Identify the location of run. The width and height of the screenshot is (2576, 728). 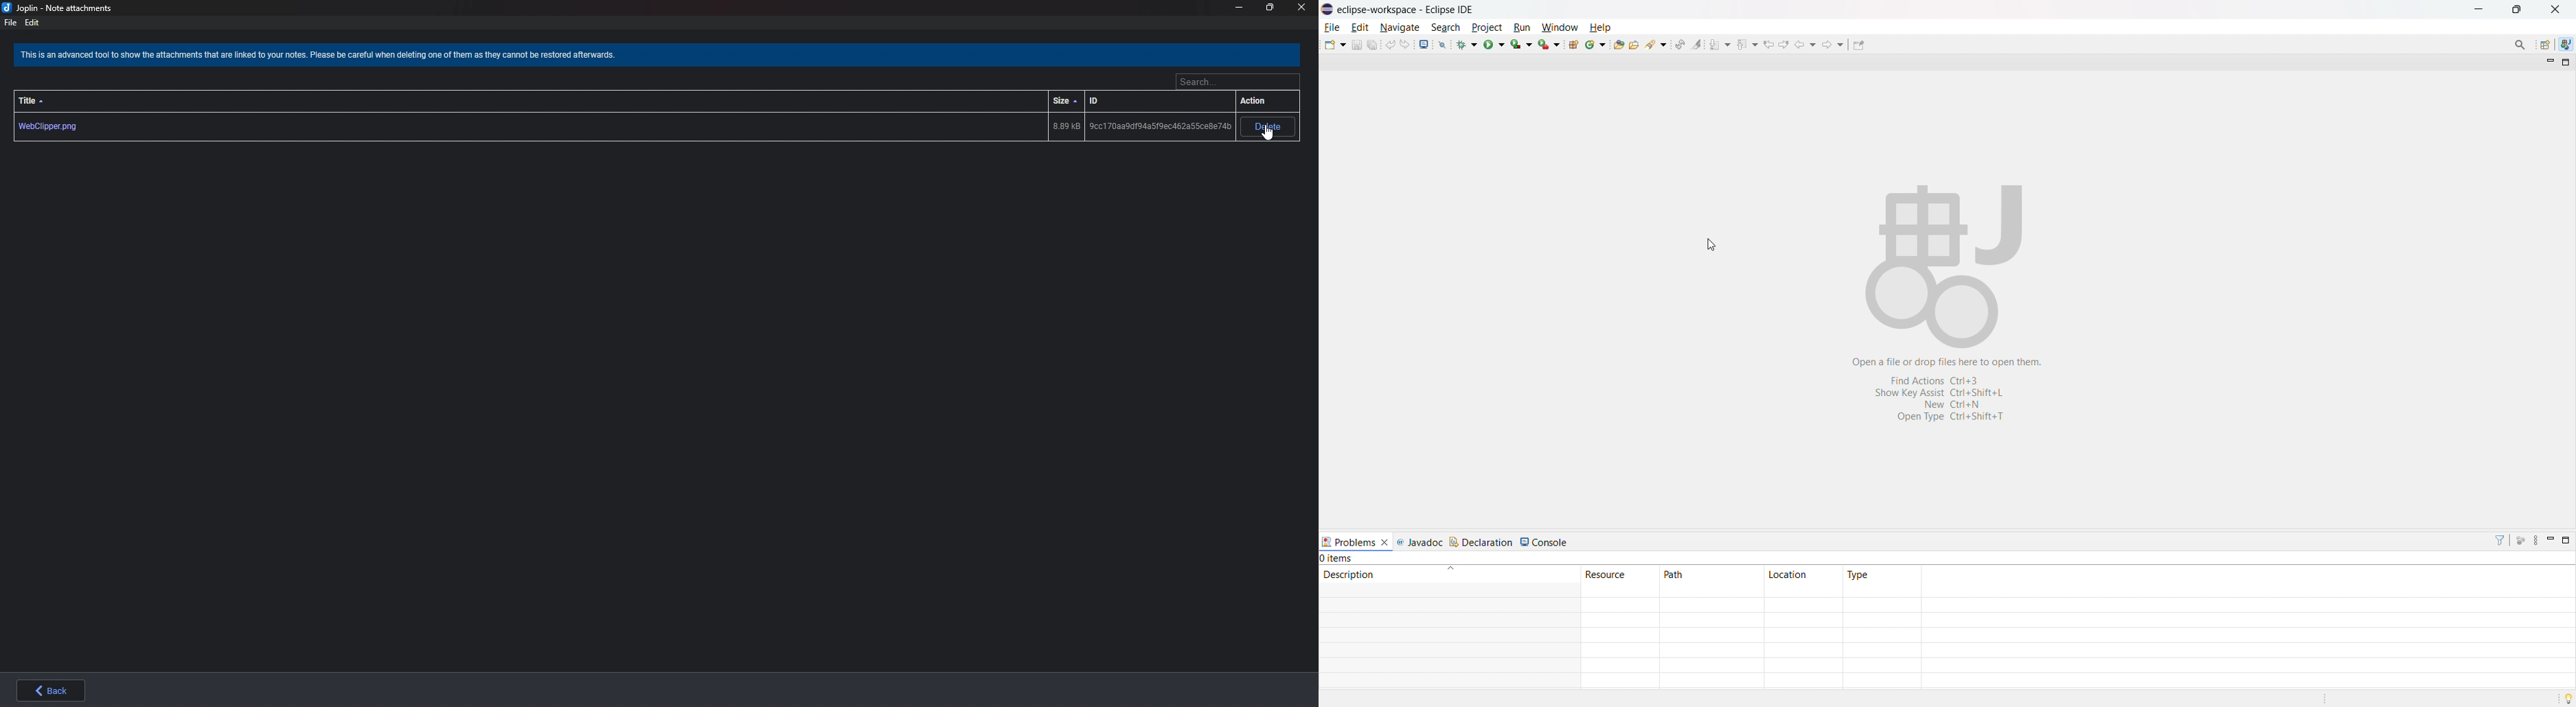
(1522, 27).